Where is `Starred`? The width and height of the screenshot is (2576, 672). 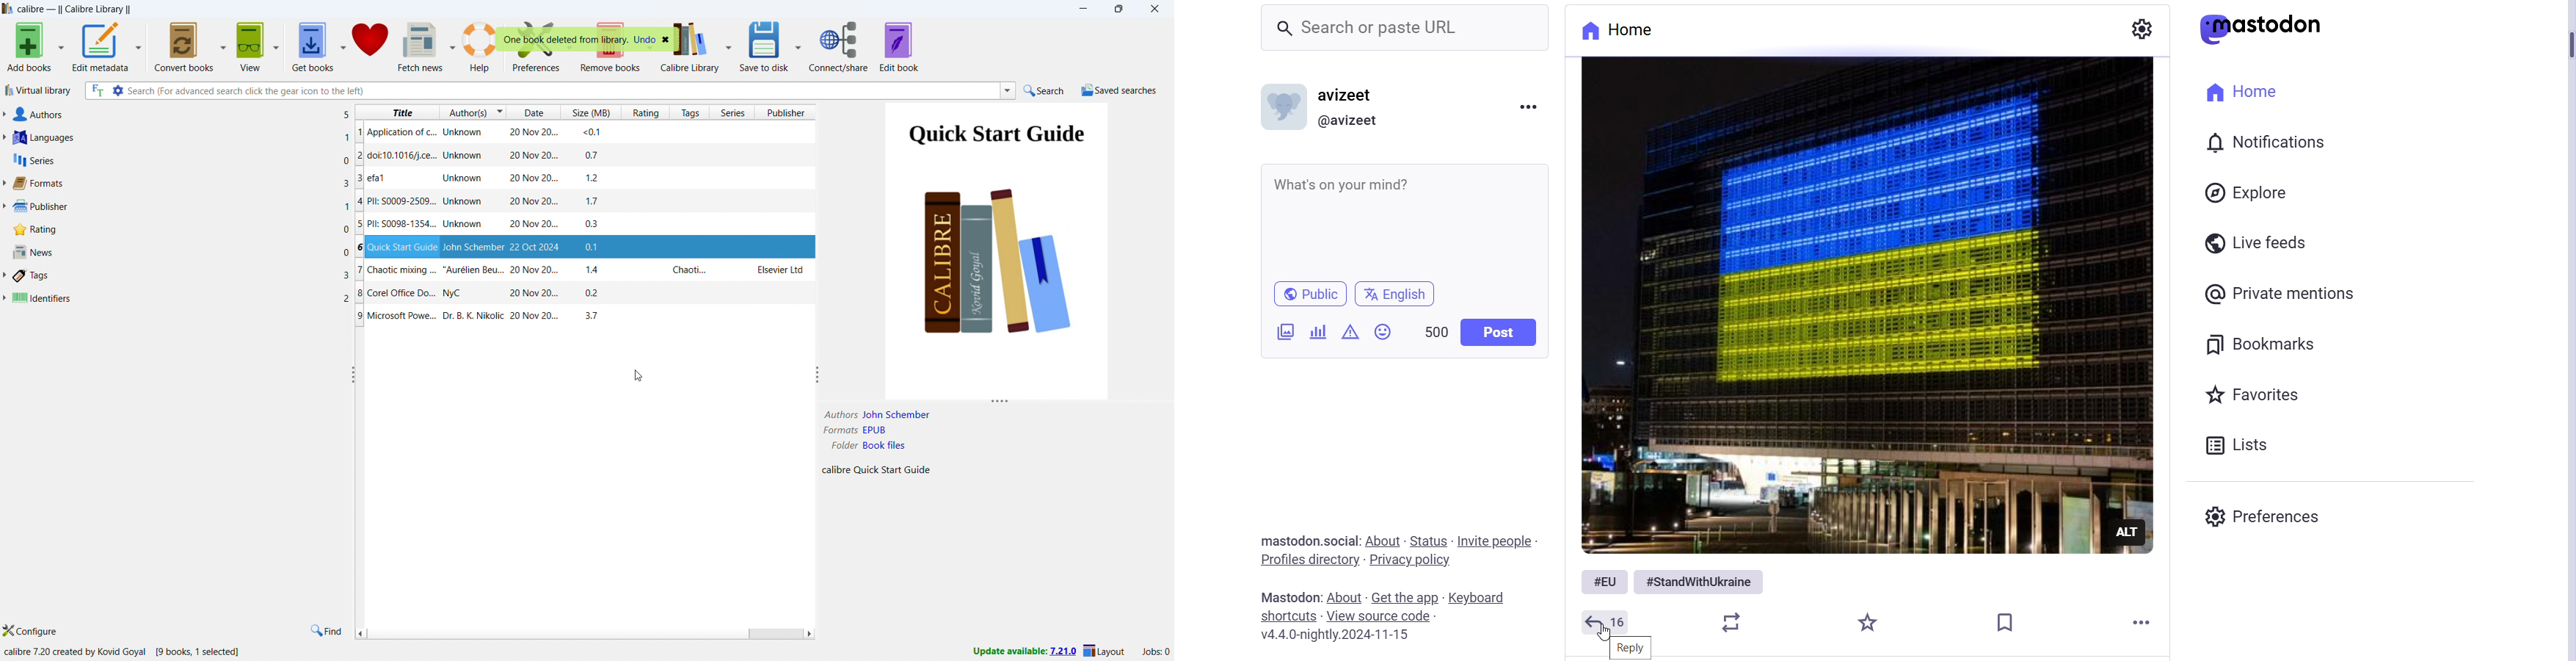 Starred is located at coordinates (1869, 624).